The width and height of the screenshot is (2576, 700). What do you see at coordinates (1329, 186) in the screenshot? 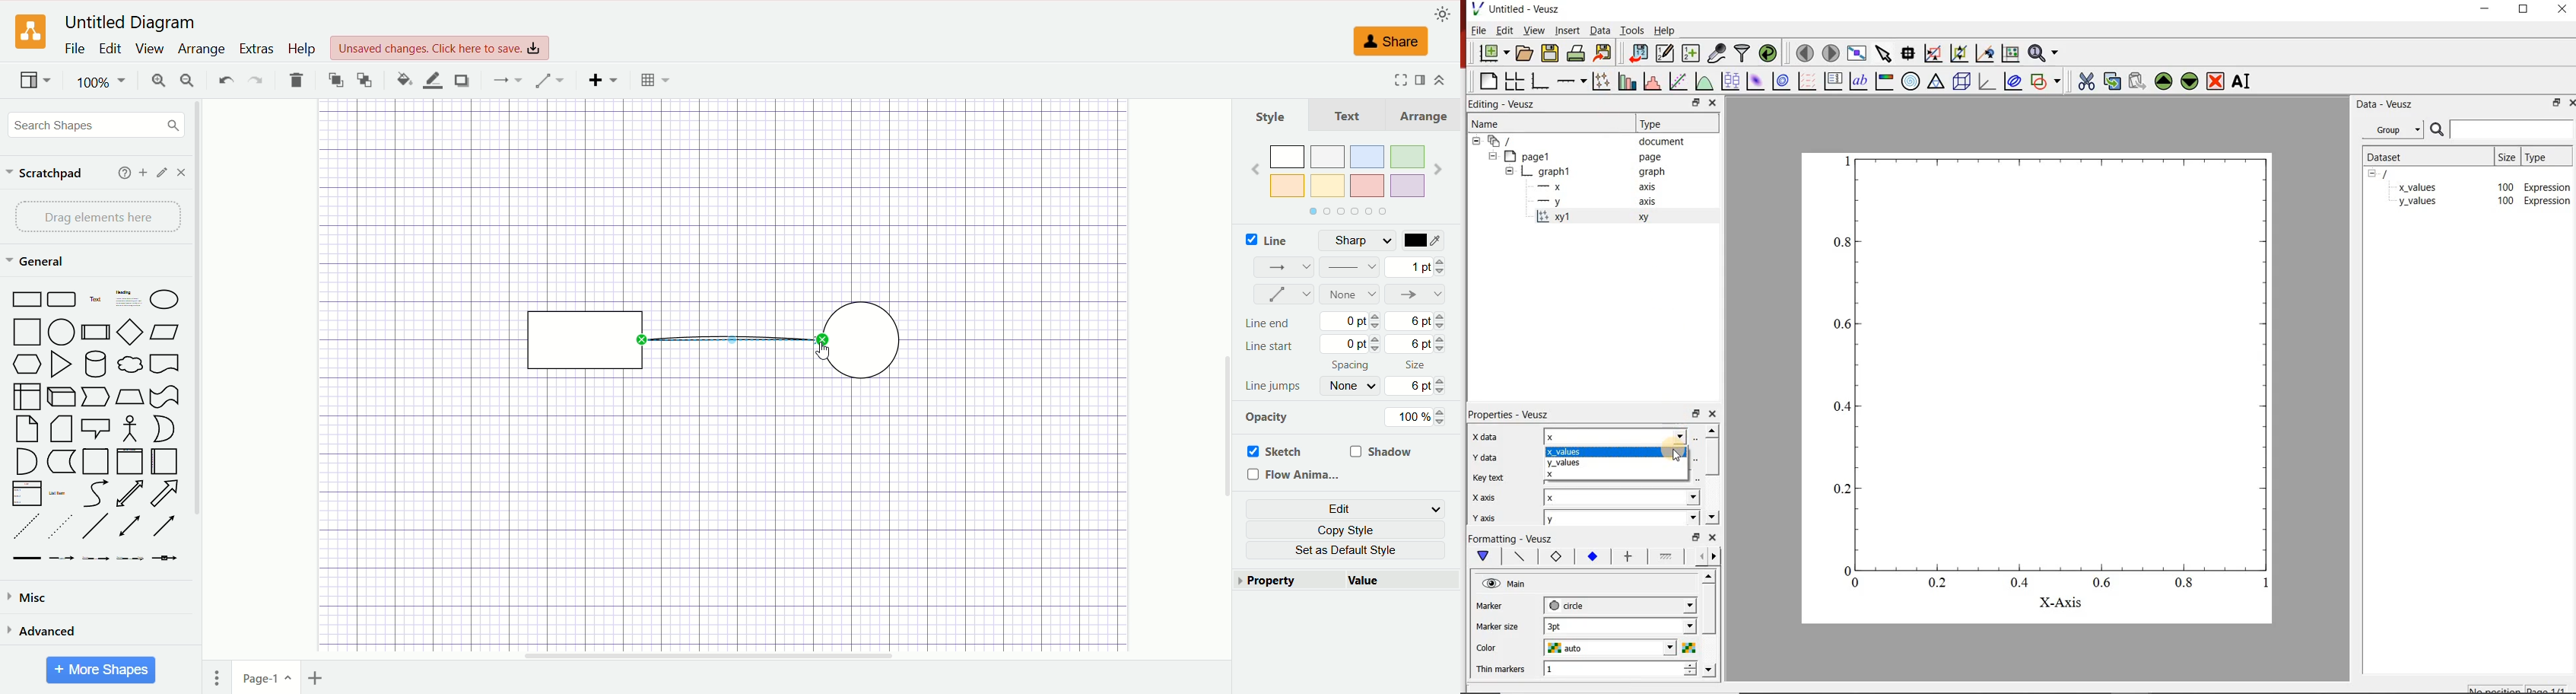
I see `Color 6` at bounding box center [1329, 186].